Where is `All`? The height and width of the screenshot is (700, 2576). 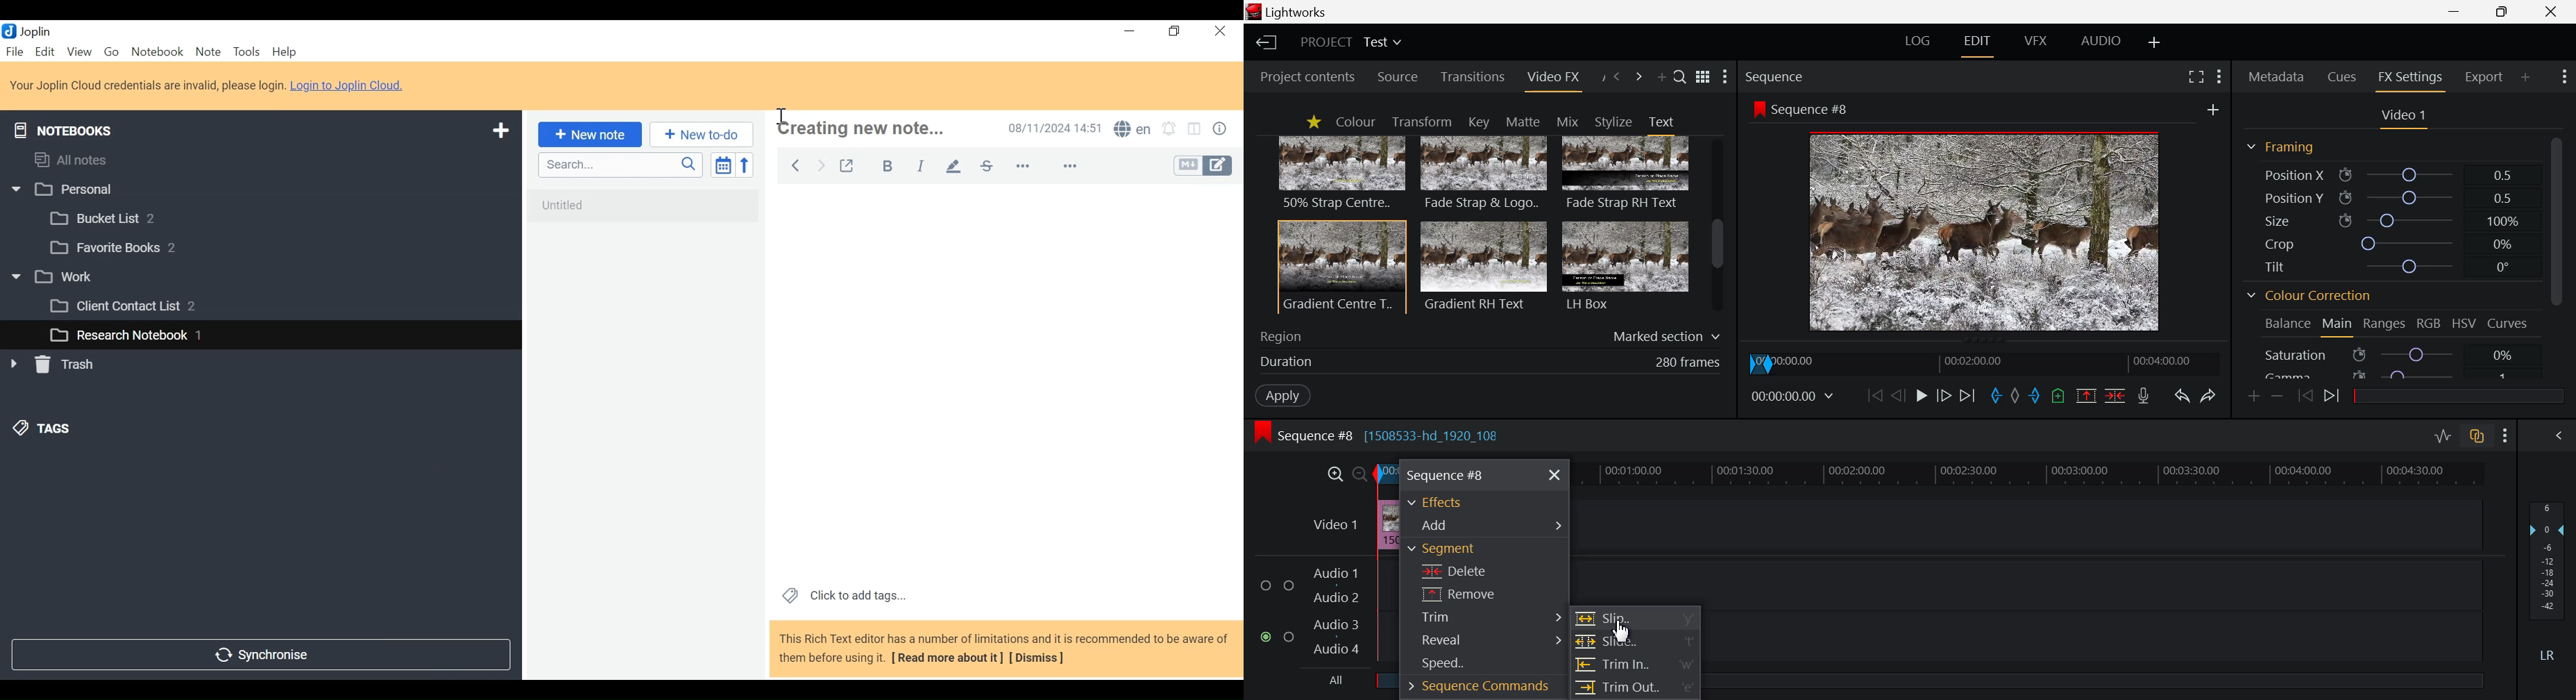 All is located at coordinates (1326, 683).